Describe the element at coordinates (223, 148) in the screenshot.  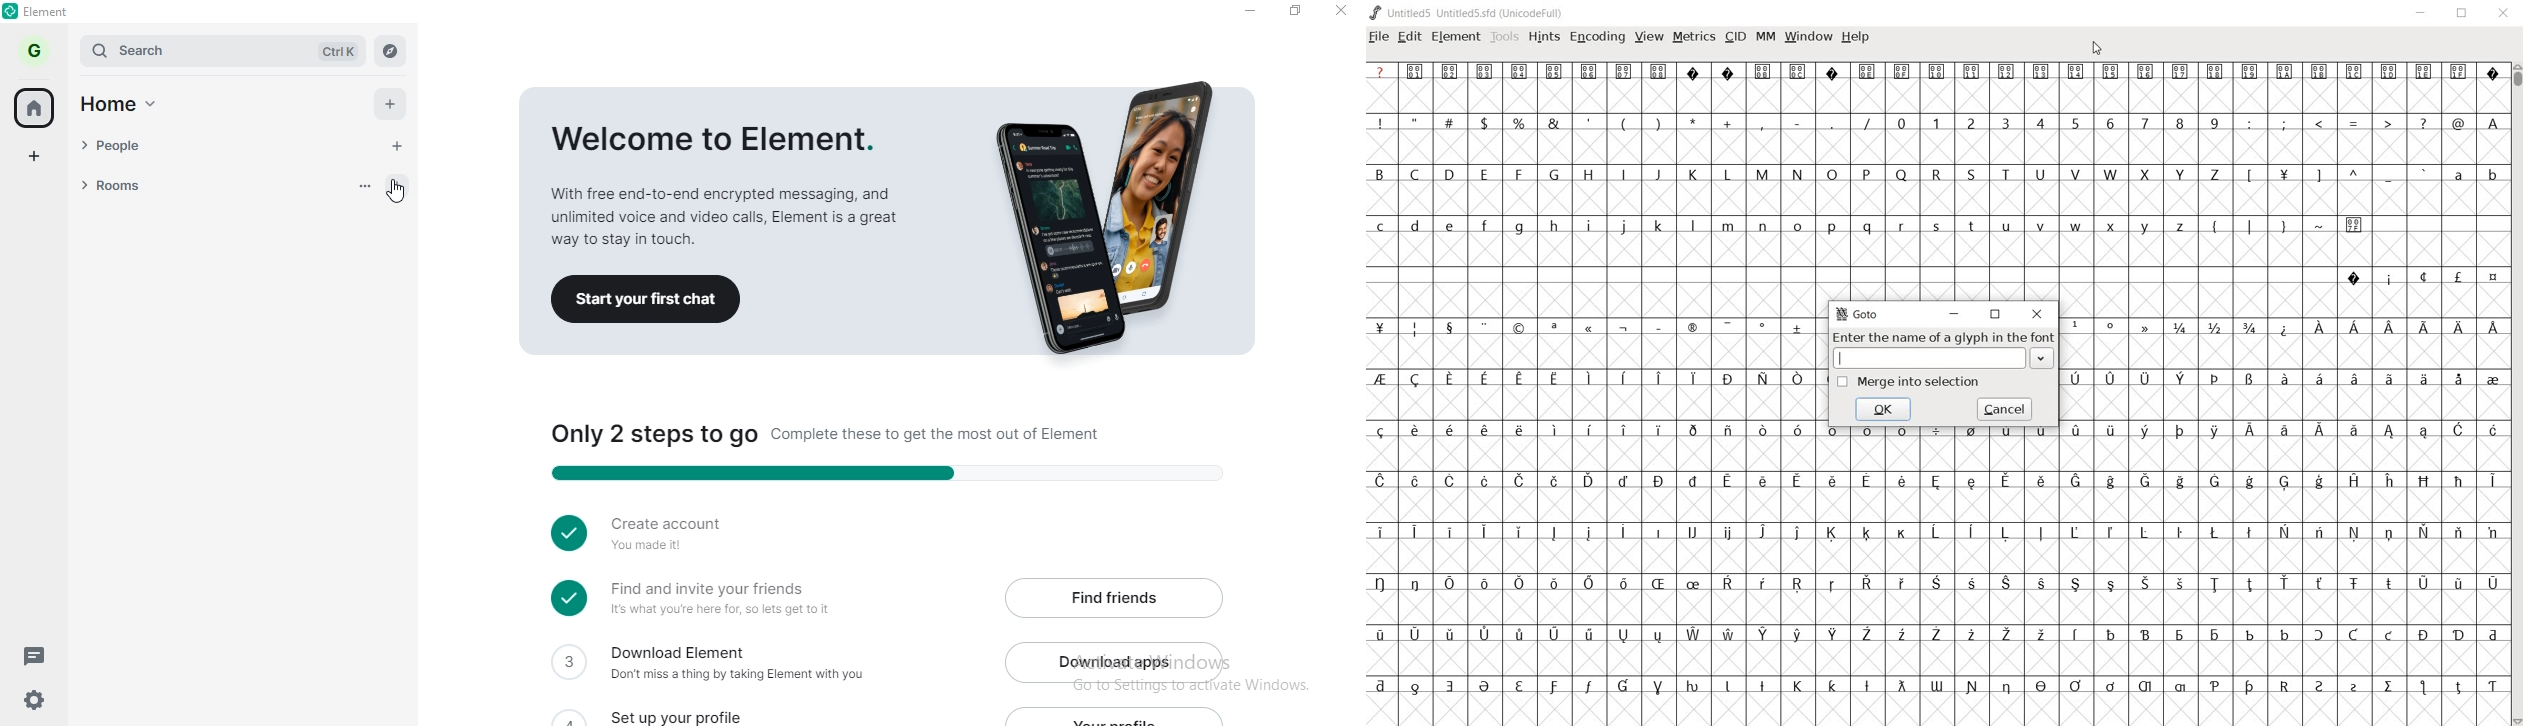
I see `people` at that location.